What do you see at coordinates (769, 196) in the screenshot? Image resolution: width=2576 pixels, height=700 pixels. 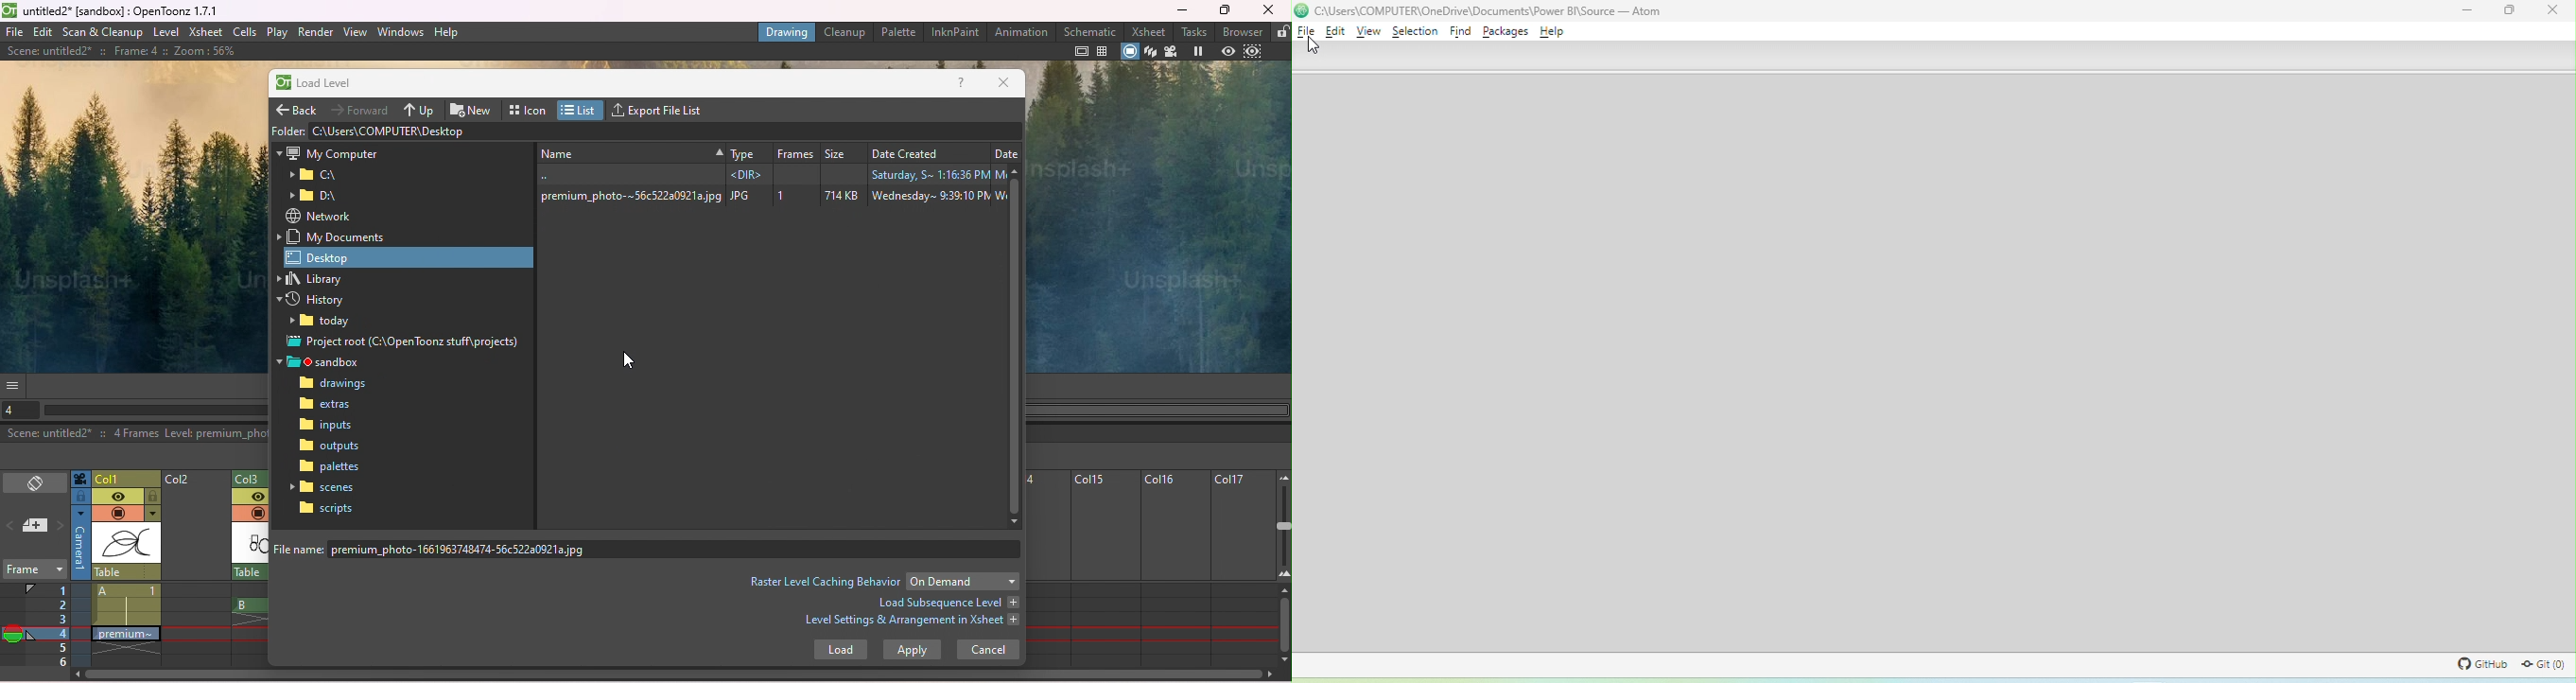 I see `premium_photo-~56c522a0921ajpg JPG 1 714KB Wednesday~ 3:39:10 Ph W` at bounding box center [769, 196].